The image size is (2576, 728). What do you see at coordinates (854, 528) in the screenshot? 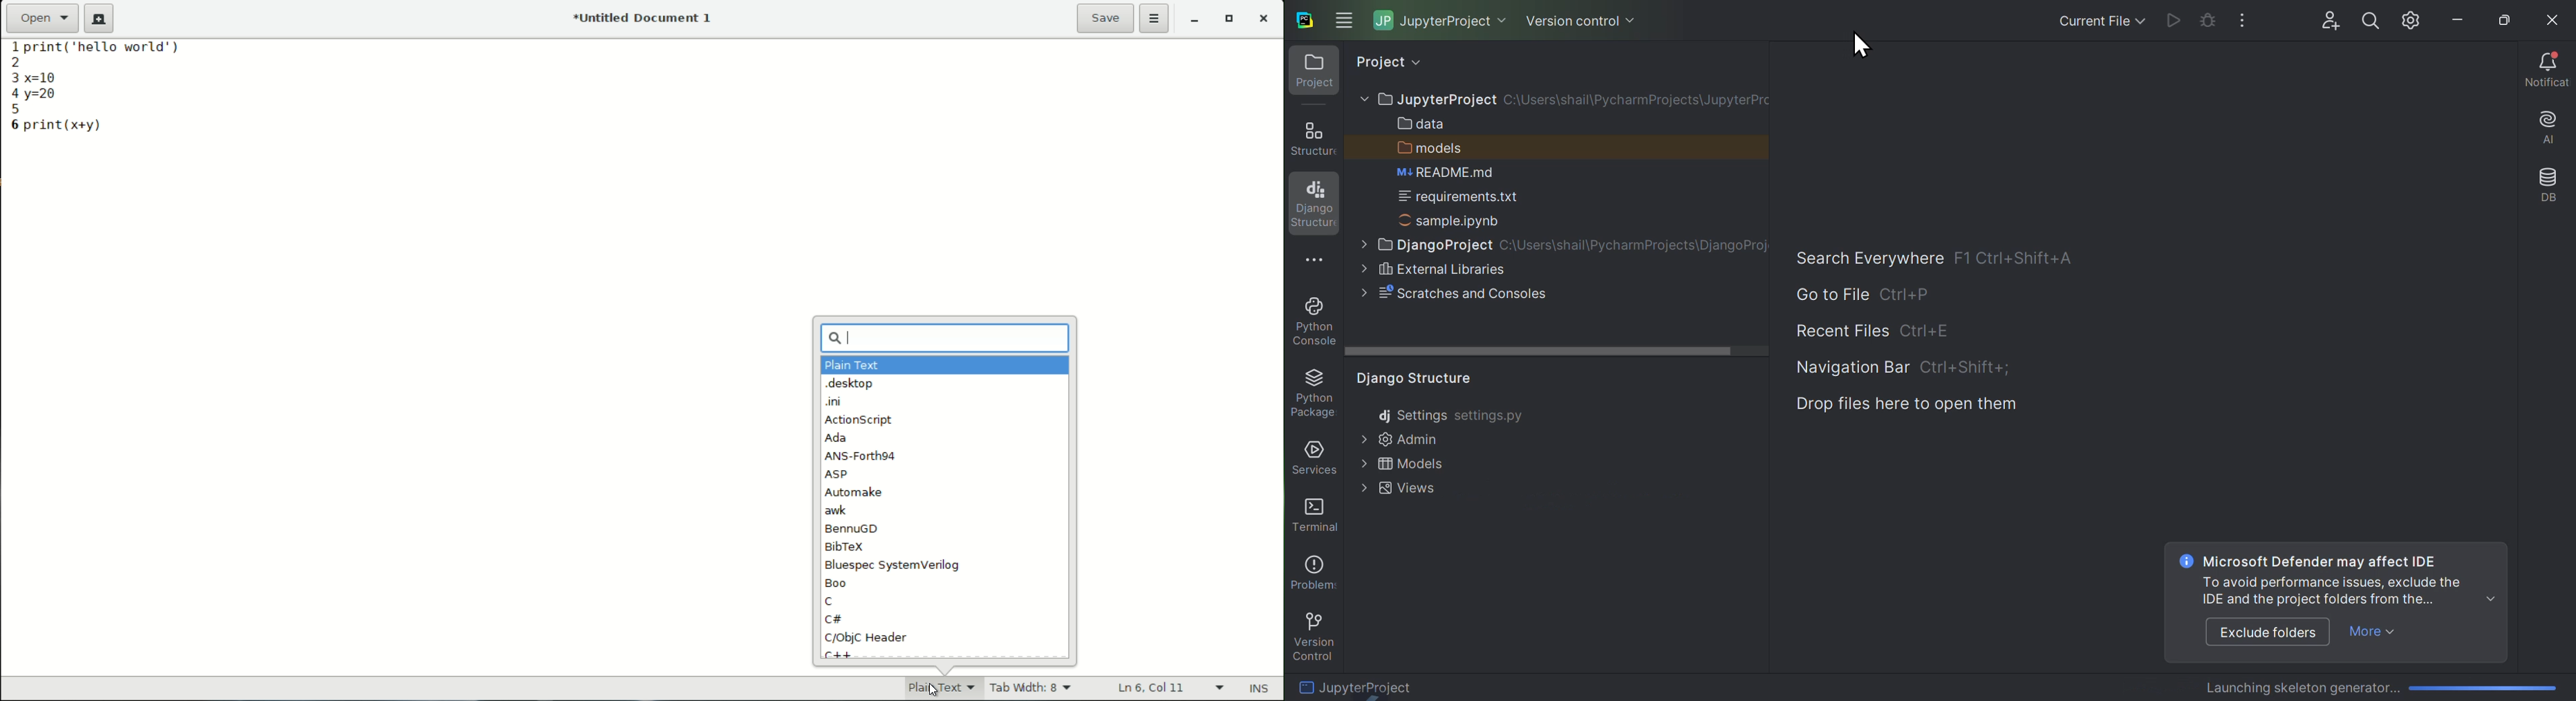
I see `bennugd` at bounding box center [854, 528].